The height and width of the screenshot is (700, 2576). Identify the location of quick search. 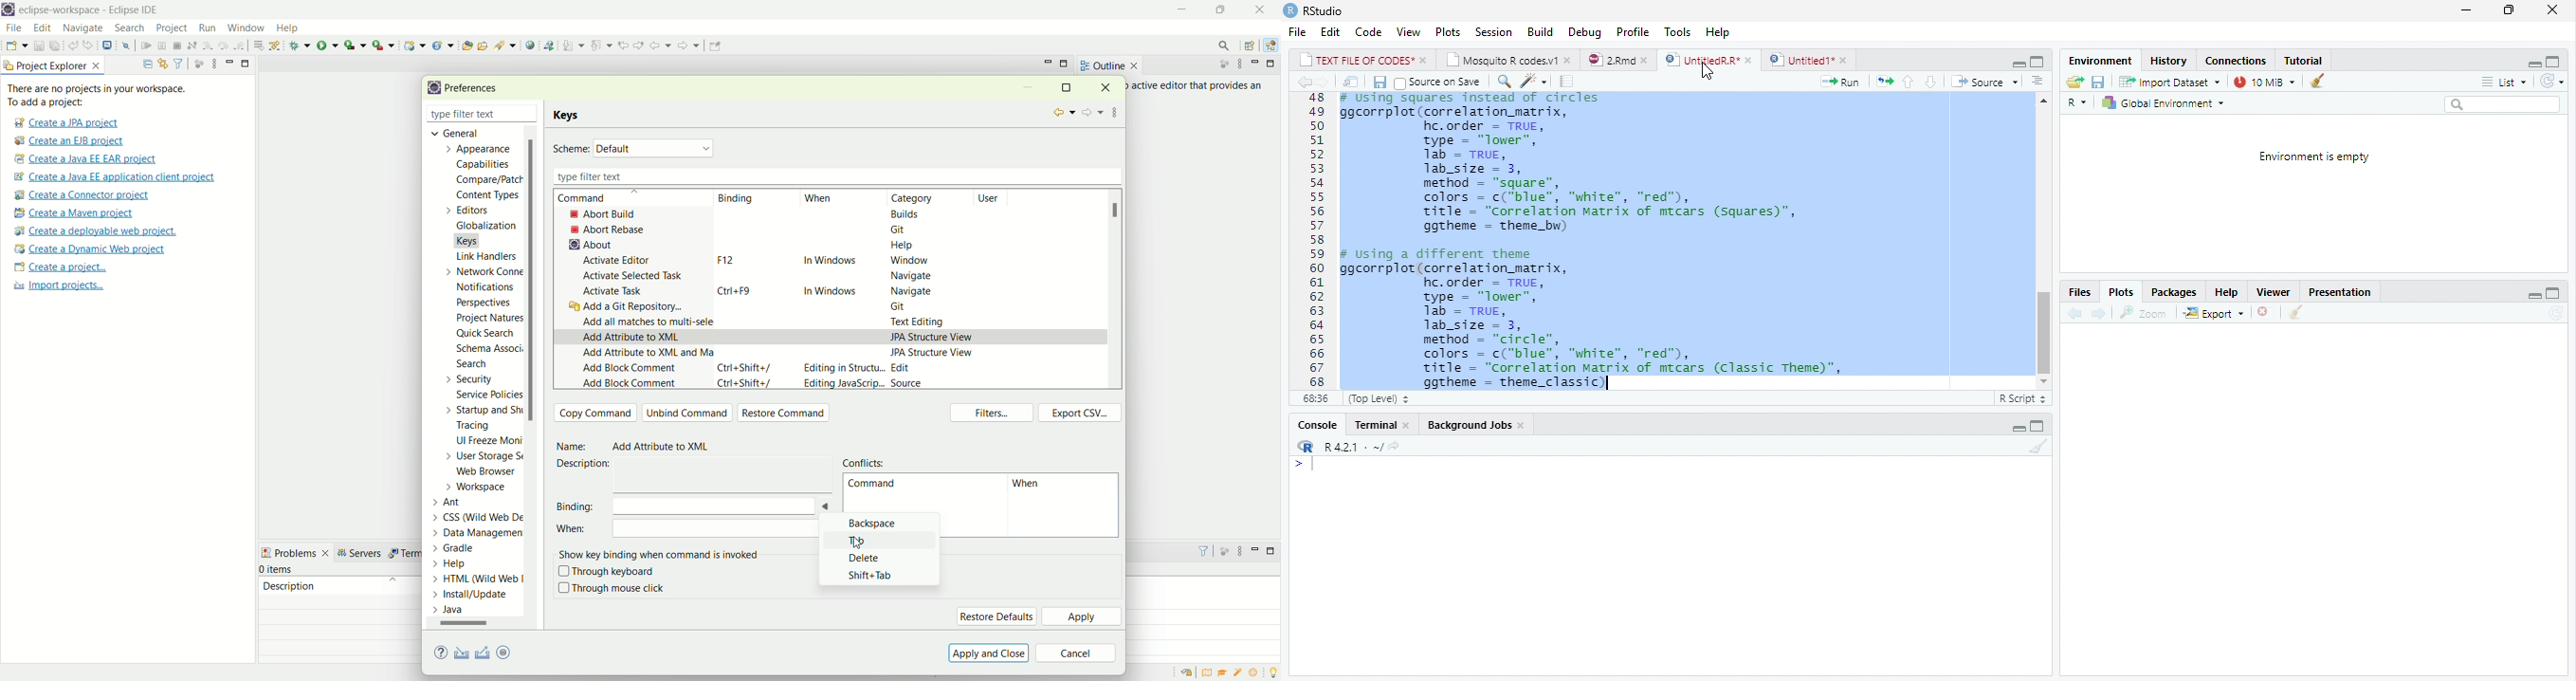
(486, 335).